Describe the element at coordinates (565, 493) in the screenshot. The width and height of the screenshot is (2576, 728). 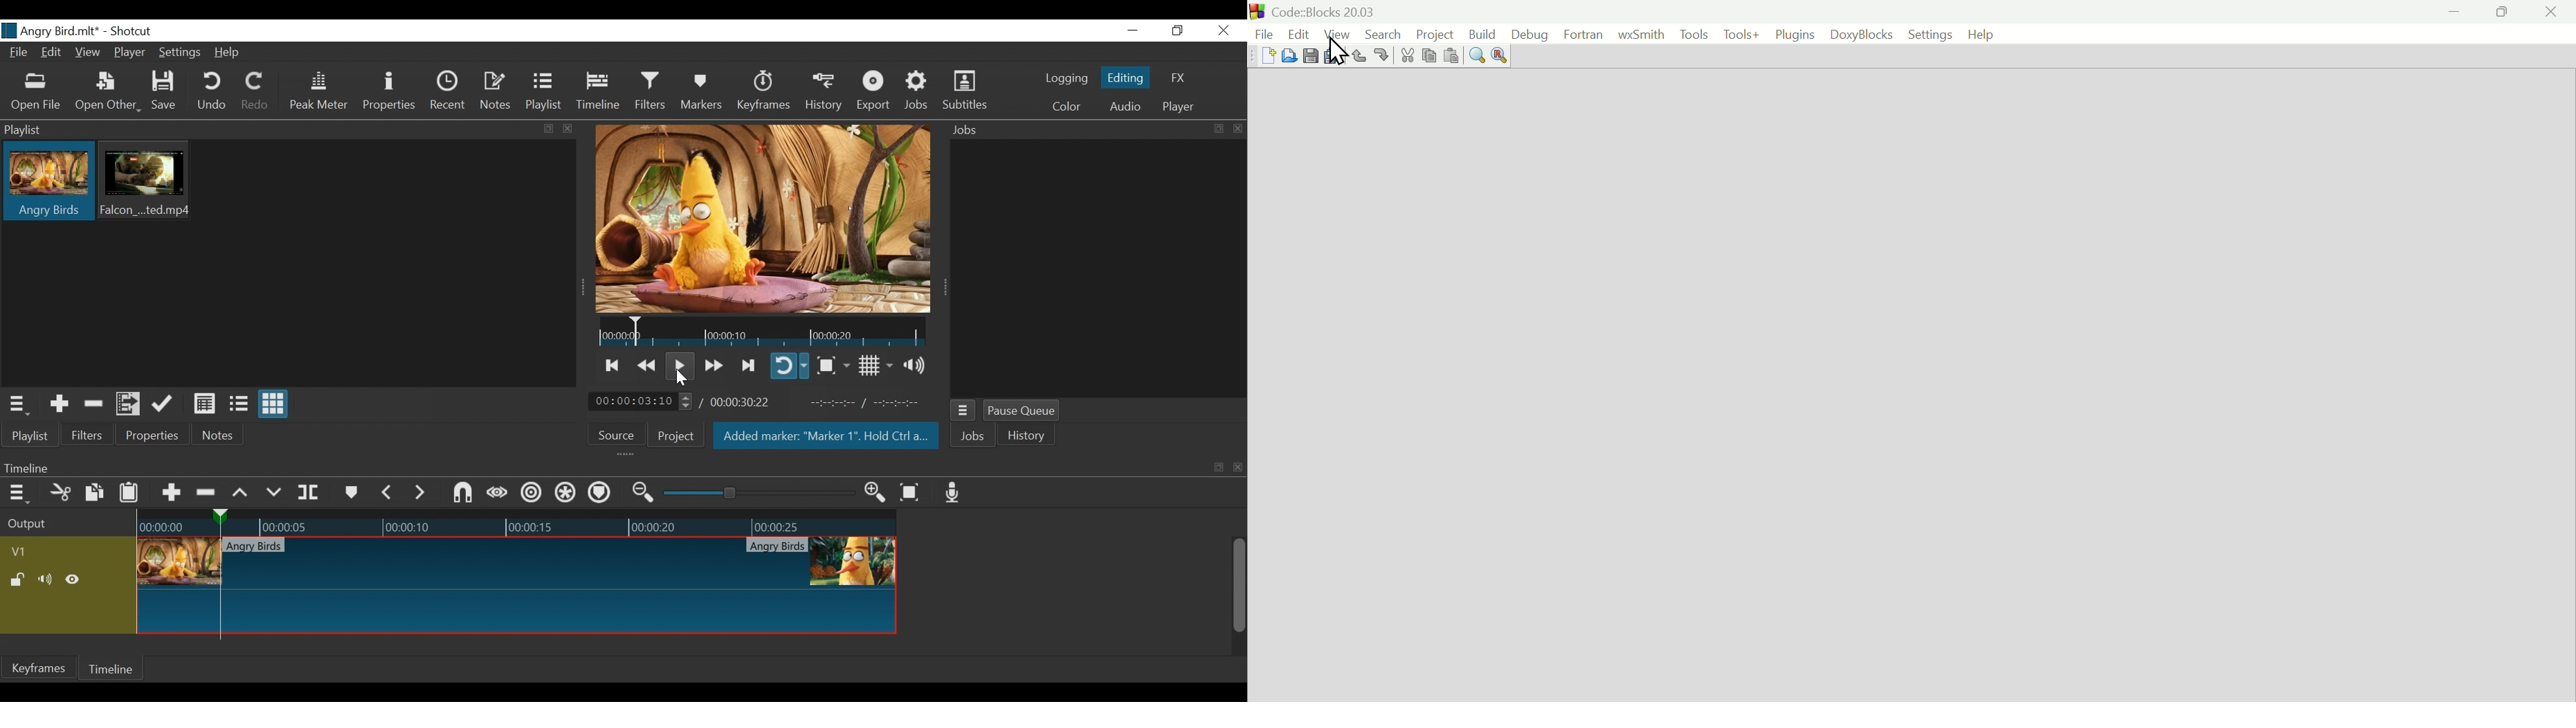
I see `Ripple all tracks` at that location.